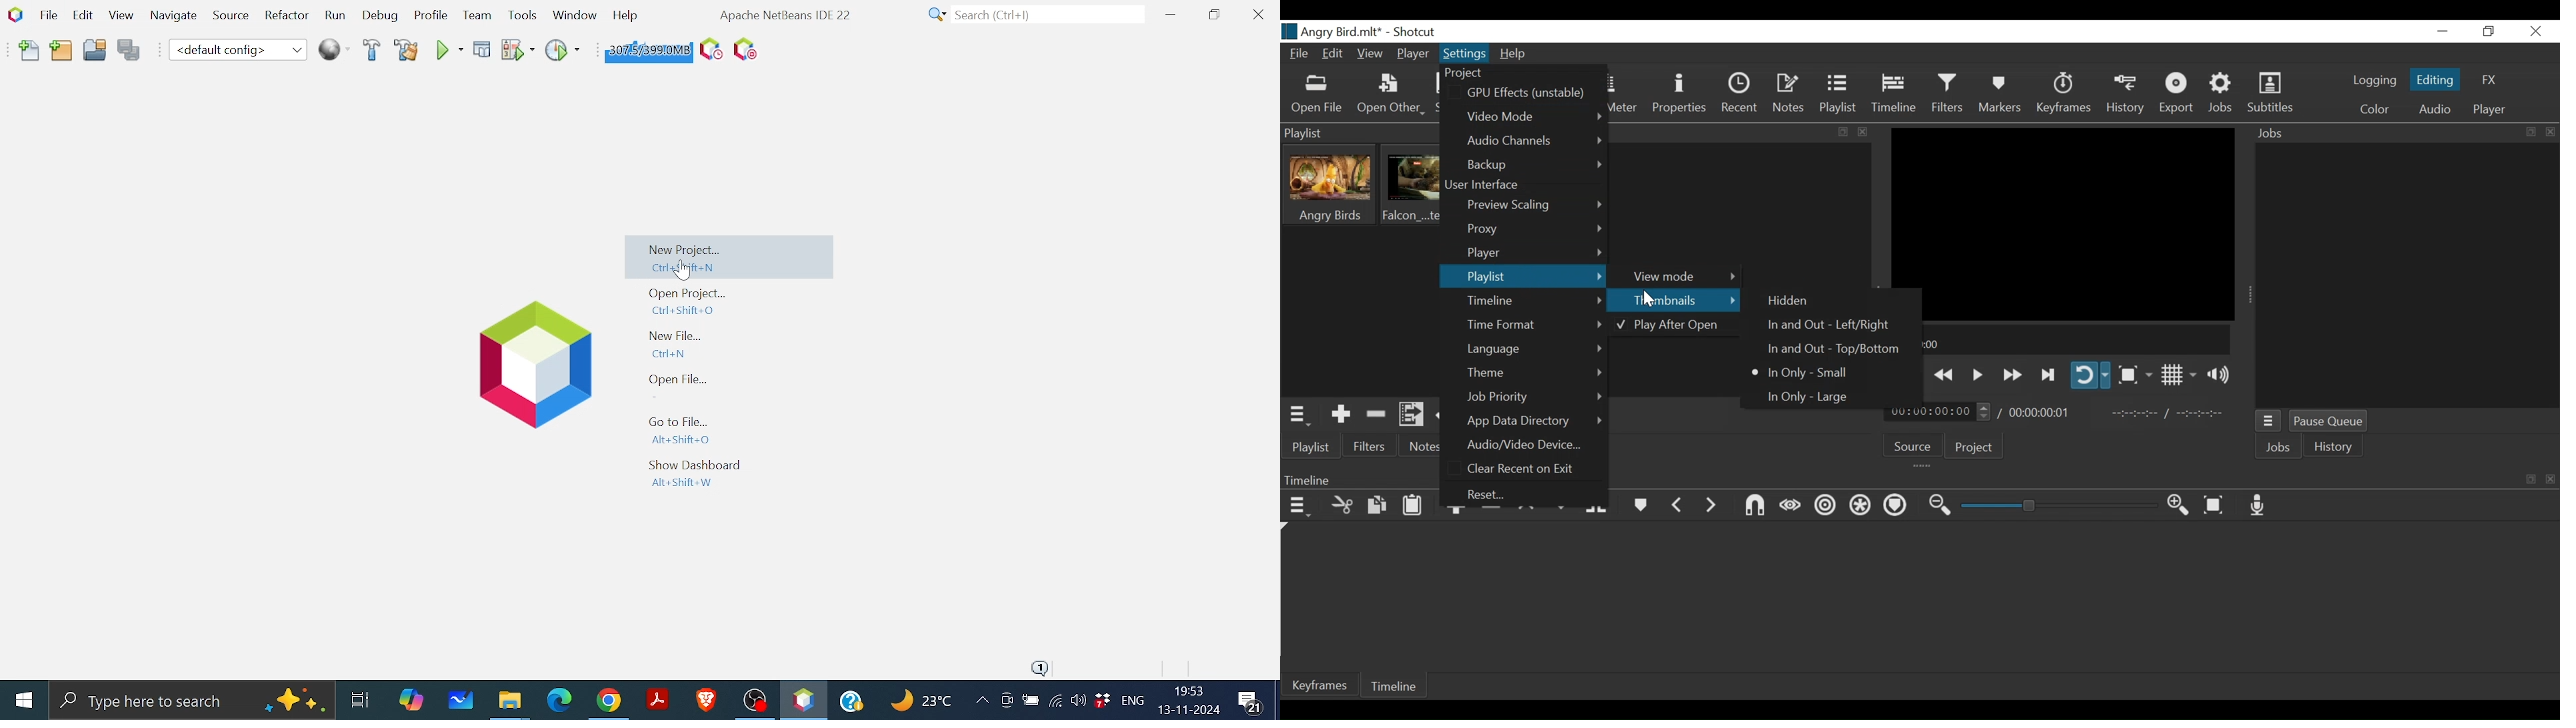  What do you see at coordinates (1535, 252) in the screenshot?
I see `Player` at bounding box center [1535, 252].